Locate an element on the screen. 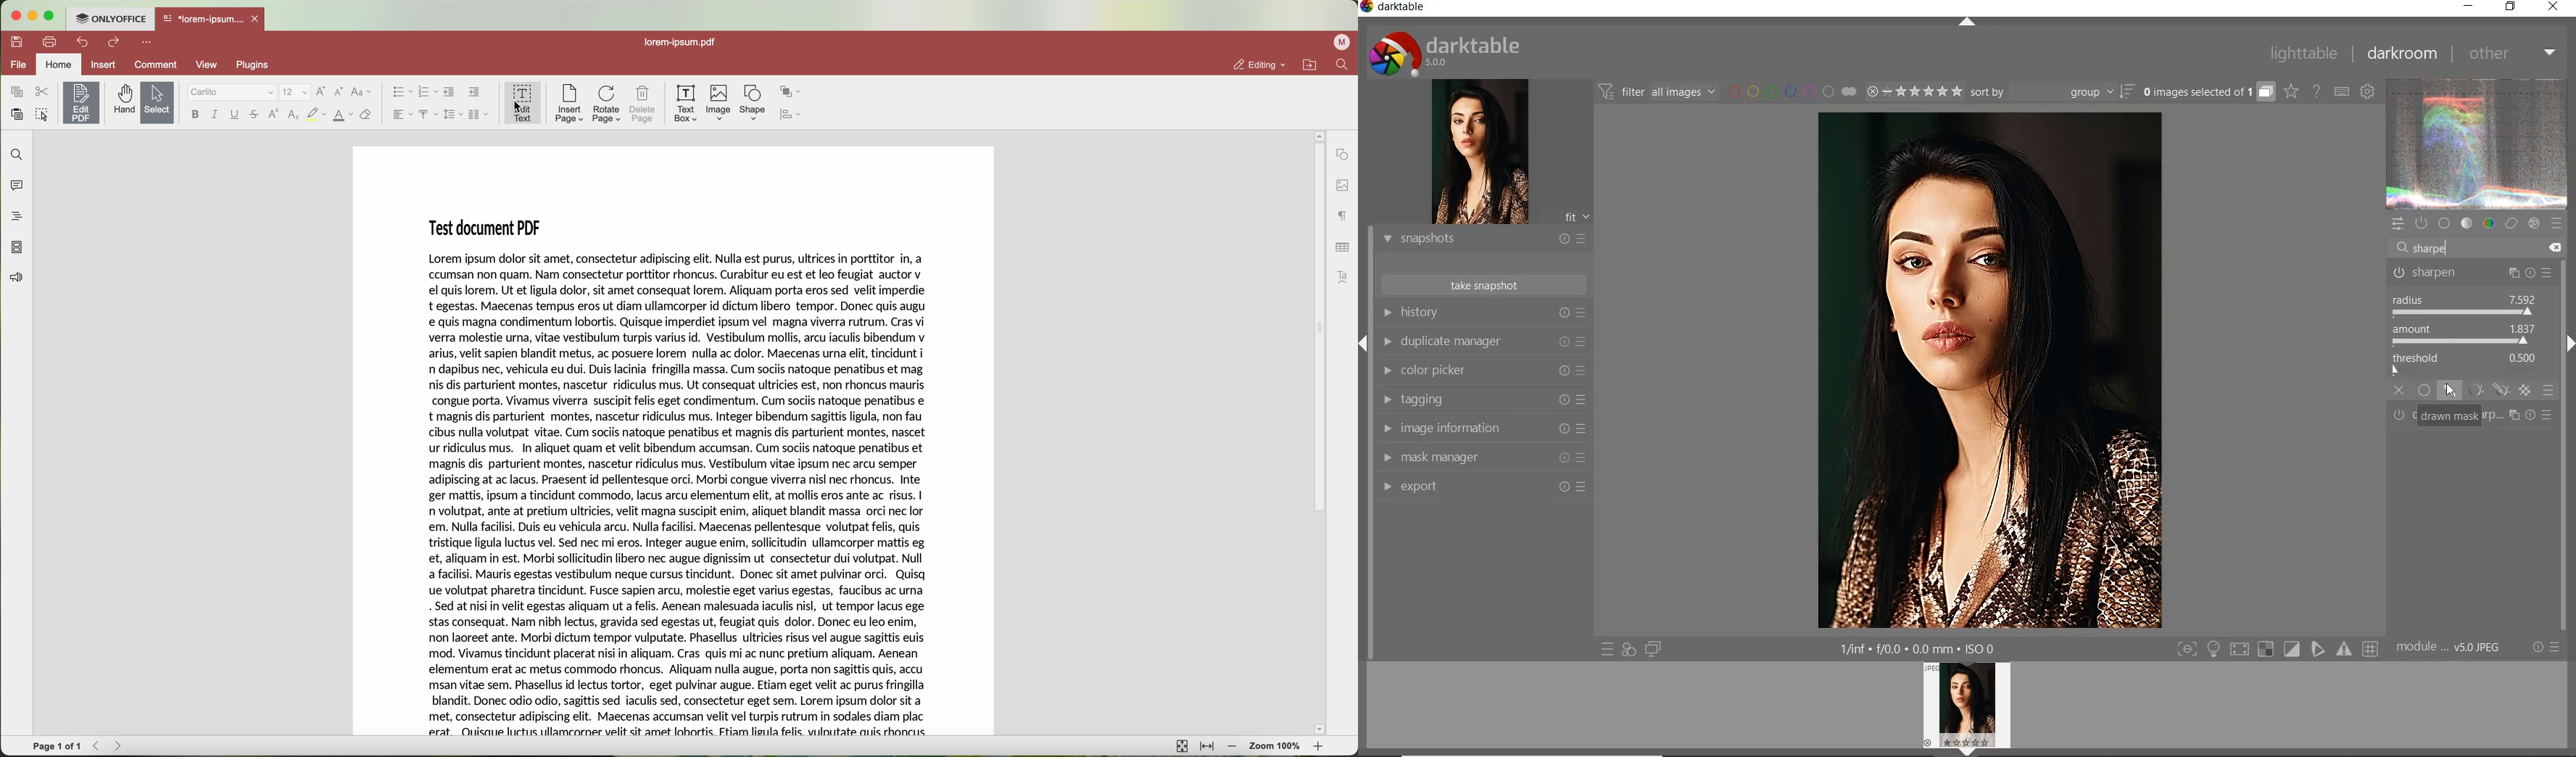  display a second darkroom image below is located at coordinates (1654, 648).